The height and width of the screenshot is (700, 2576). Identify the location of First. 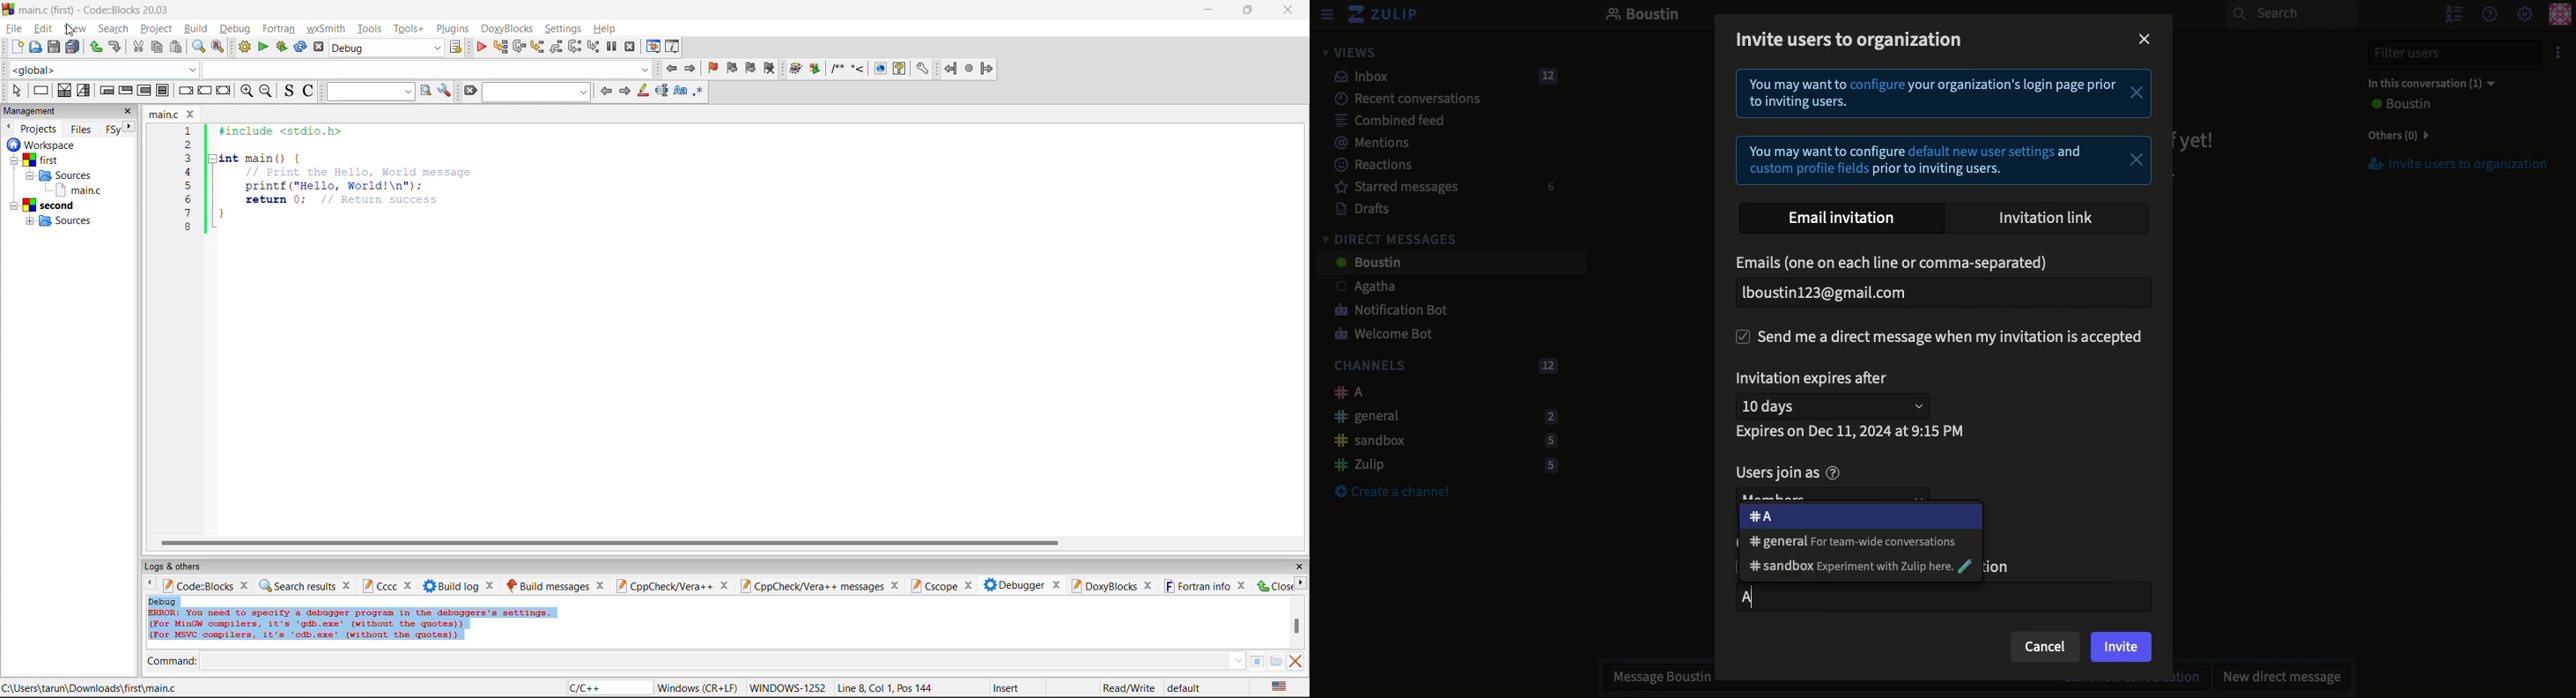
(44, 159).